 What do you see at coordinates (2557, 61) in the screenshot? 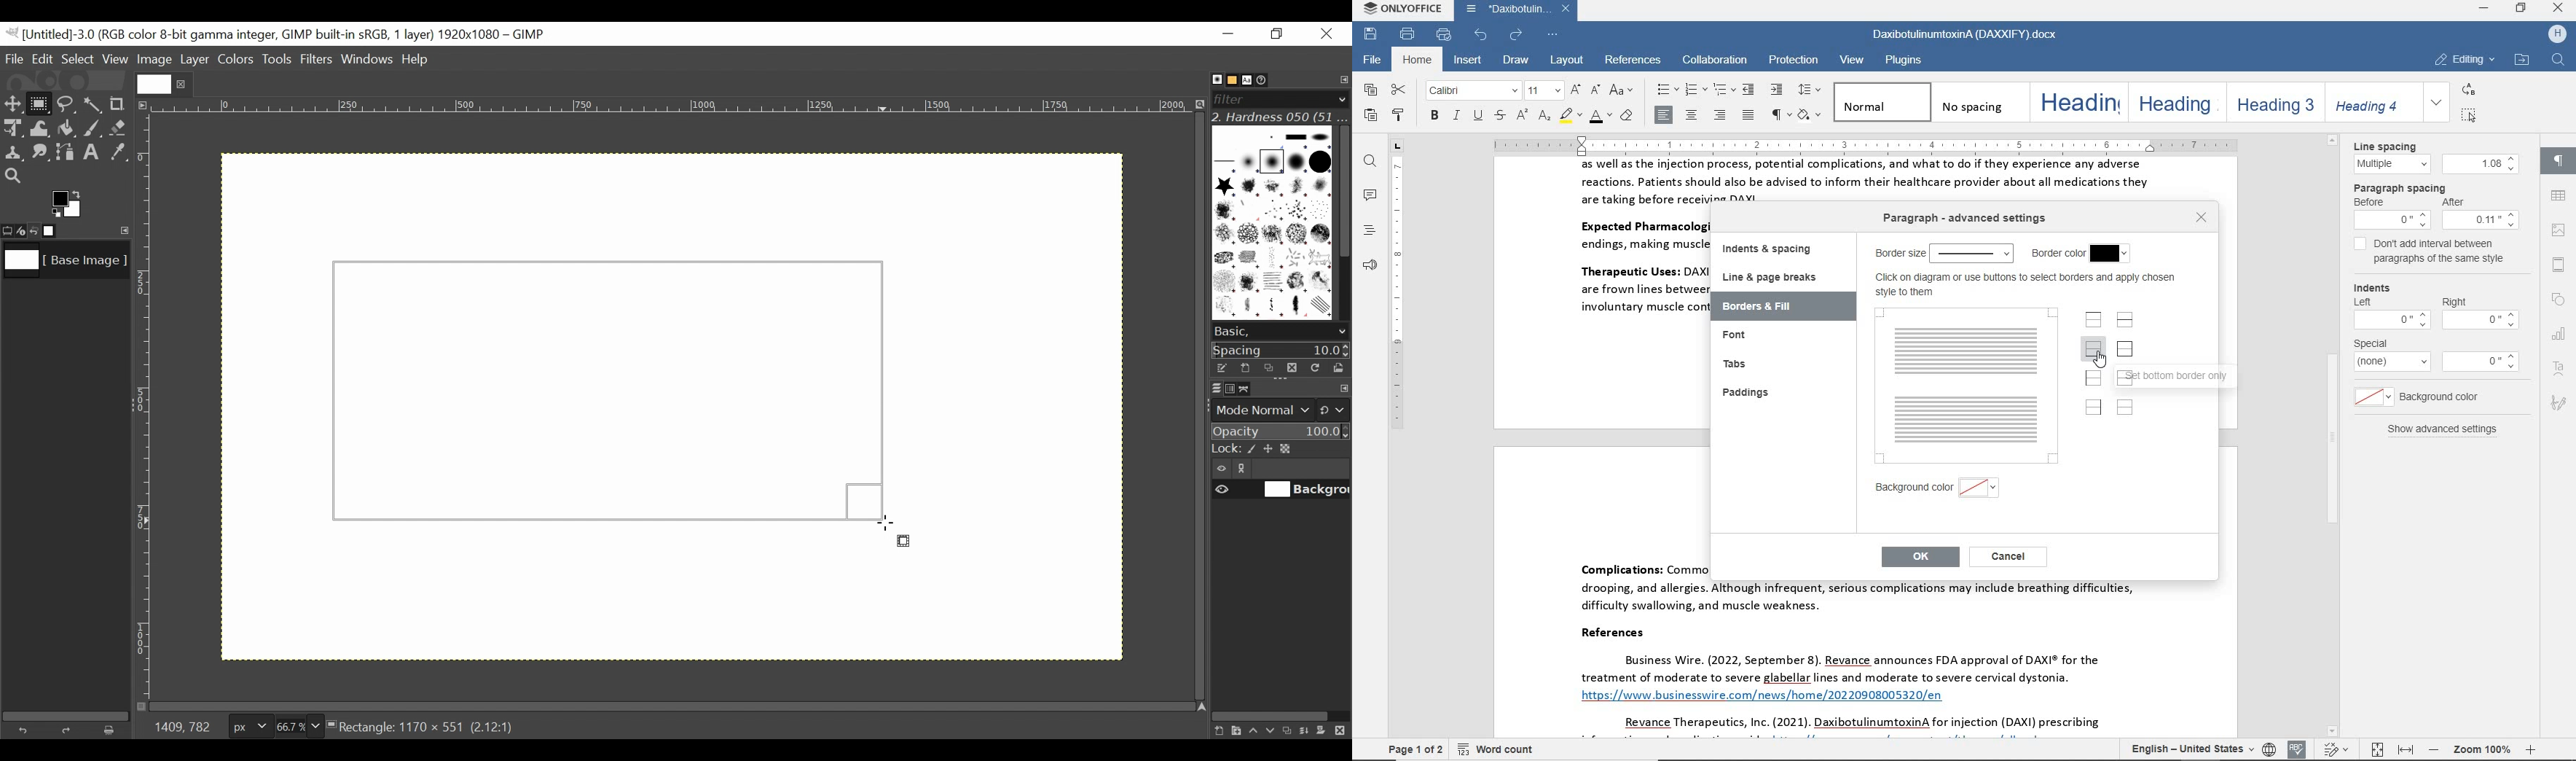
I see `find` at bounding box center [2557, 61].